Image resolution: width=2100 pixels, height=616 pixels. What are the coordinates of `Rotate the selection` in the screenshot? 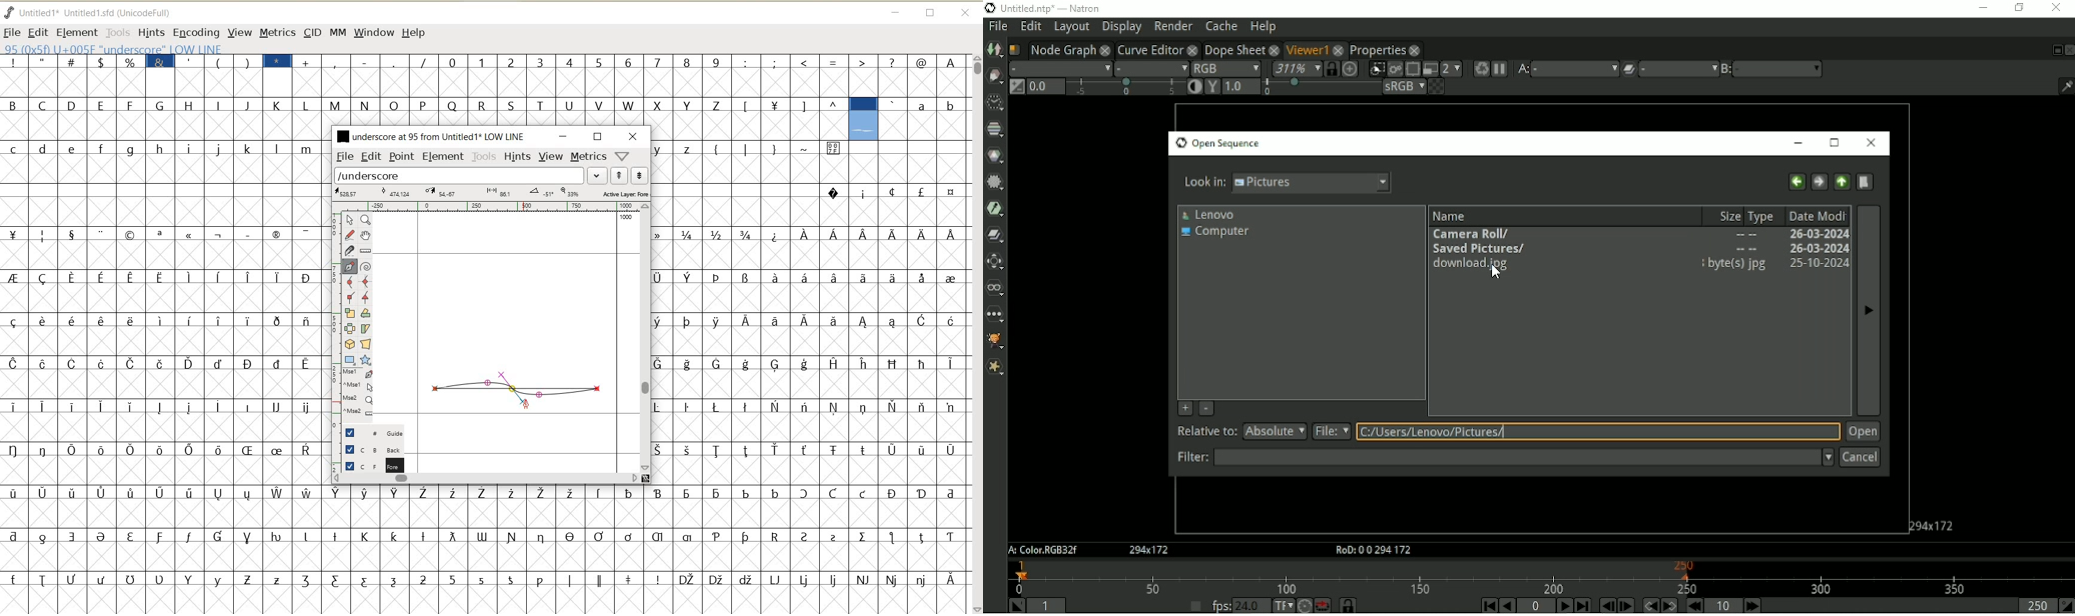 It's located at (366, 313).